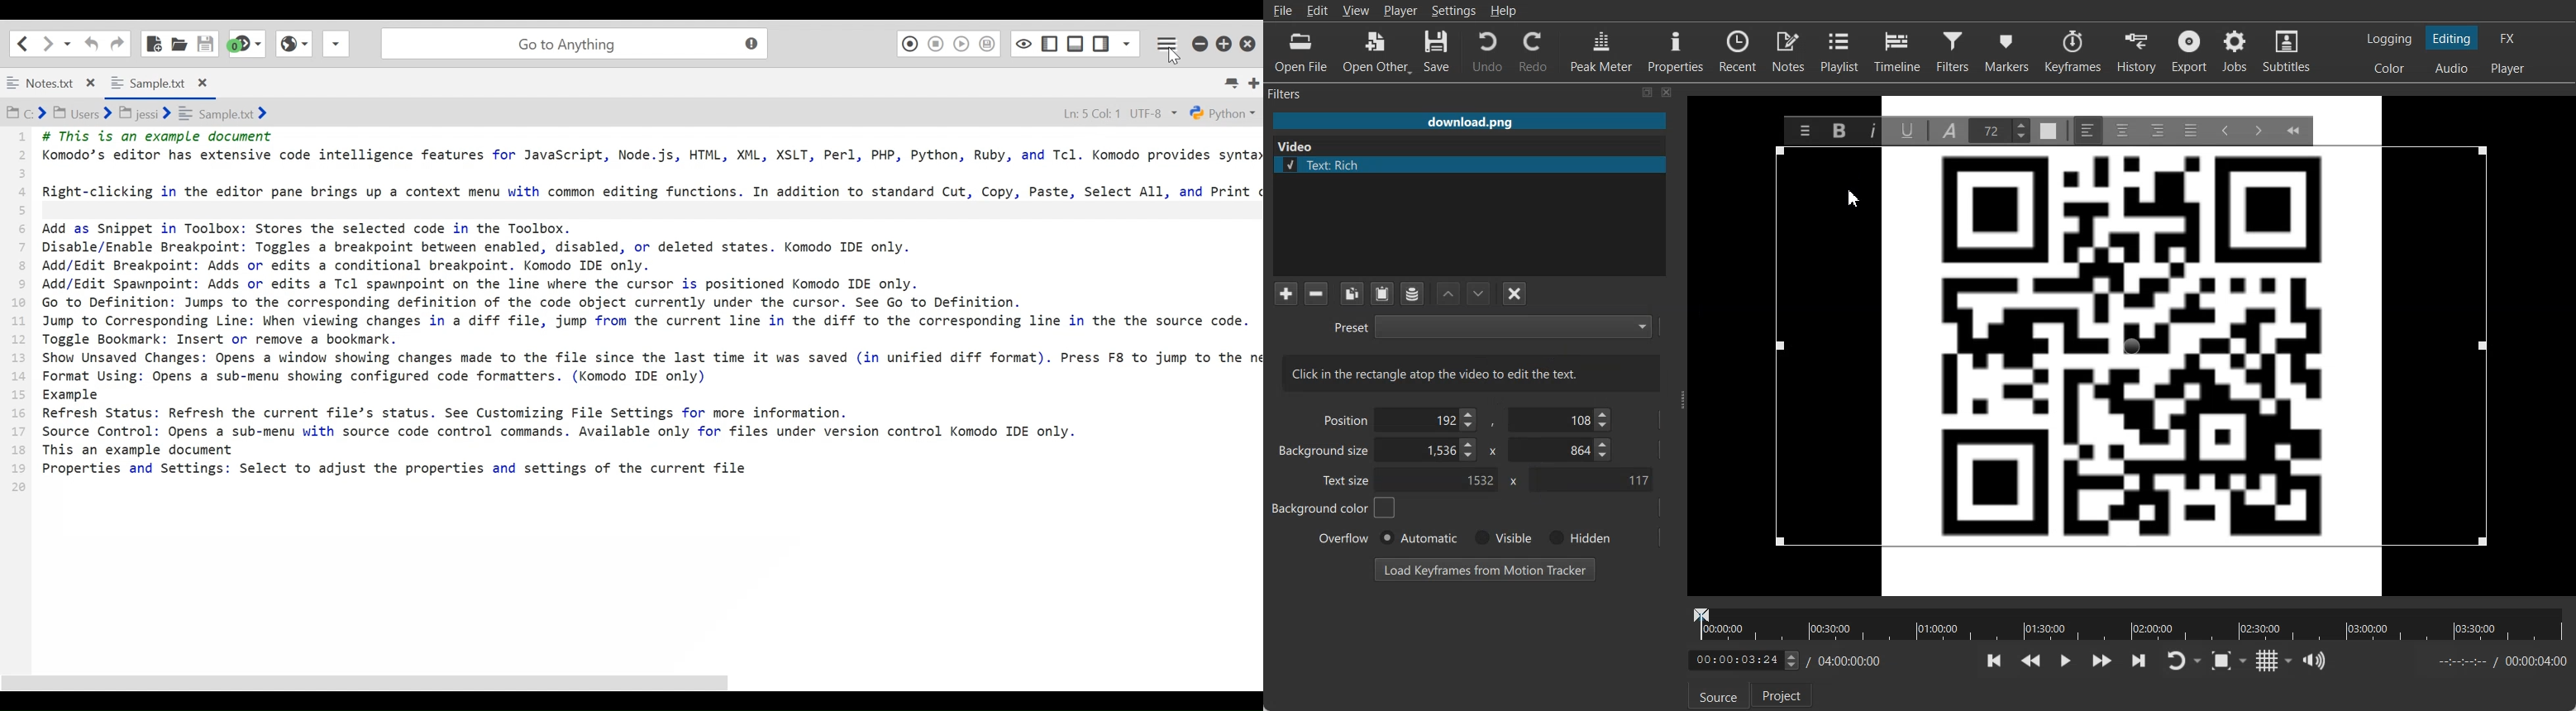  I want to click on Menu, so click(1805, 130).